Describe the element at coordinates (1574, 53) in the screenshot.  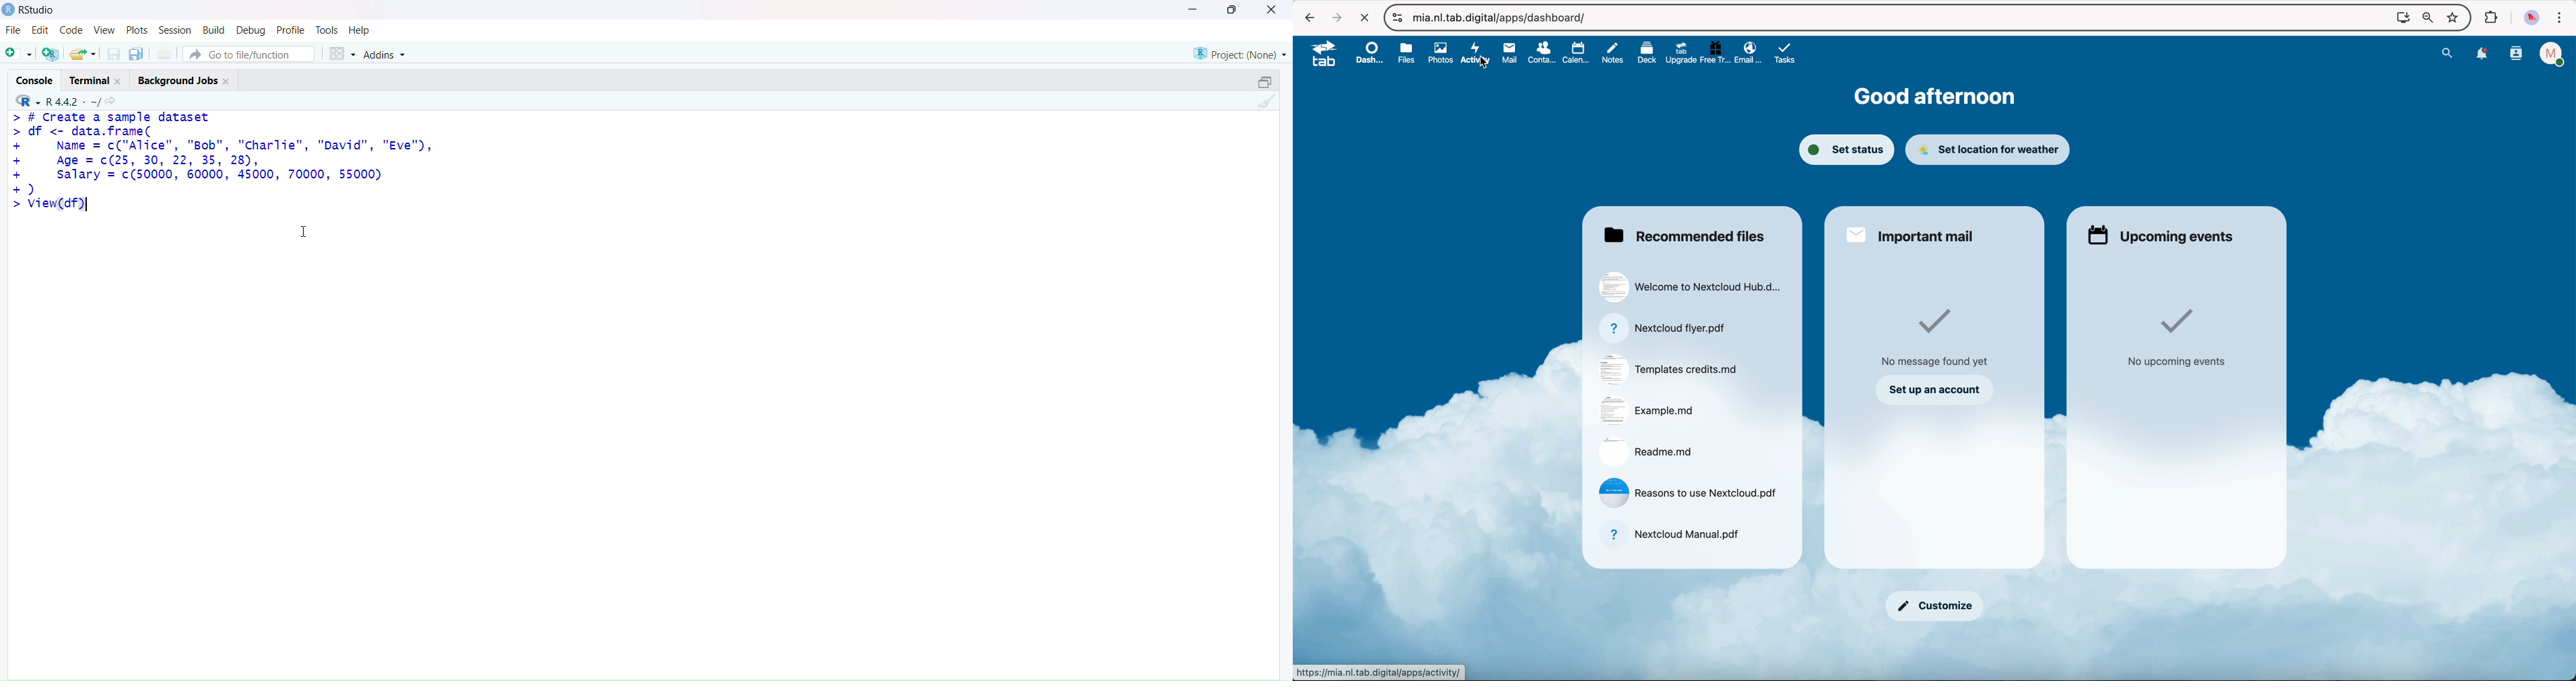
I see `calendar` at that location.